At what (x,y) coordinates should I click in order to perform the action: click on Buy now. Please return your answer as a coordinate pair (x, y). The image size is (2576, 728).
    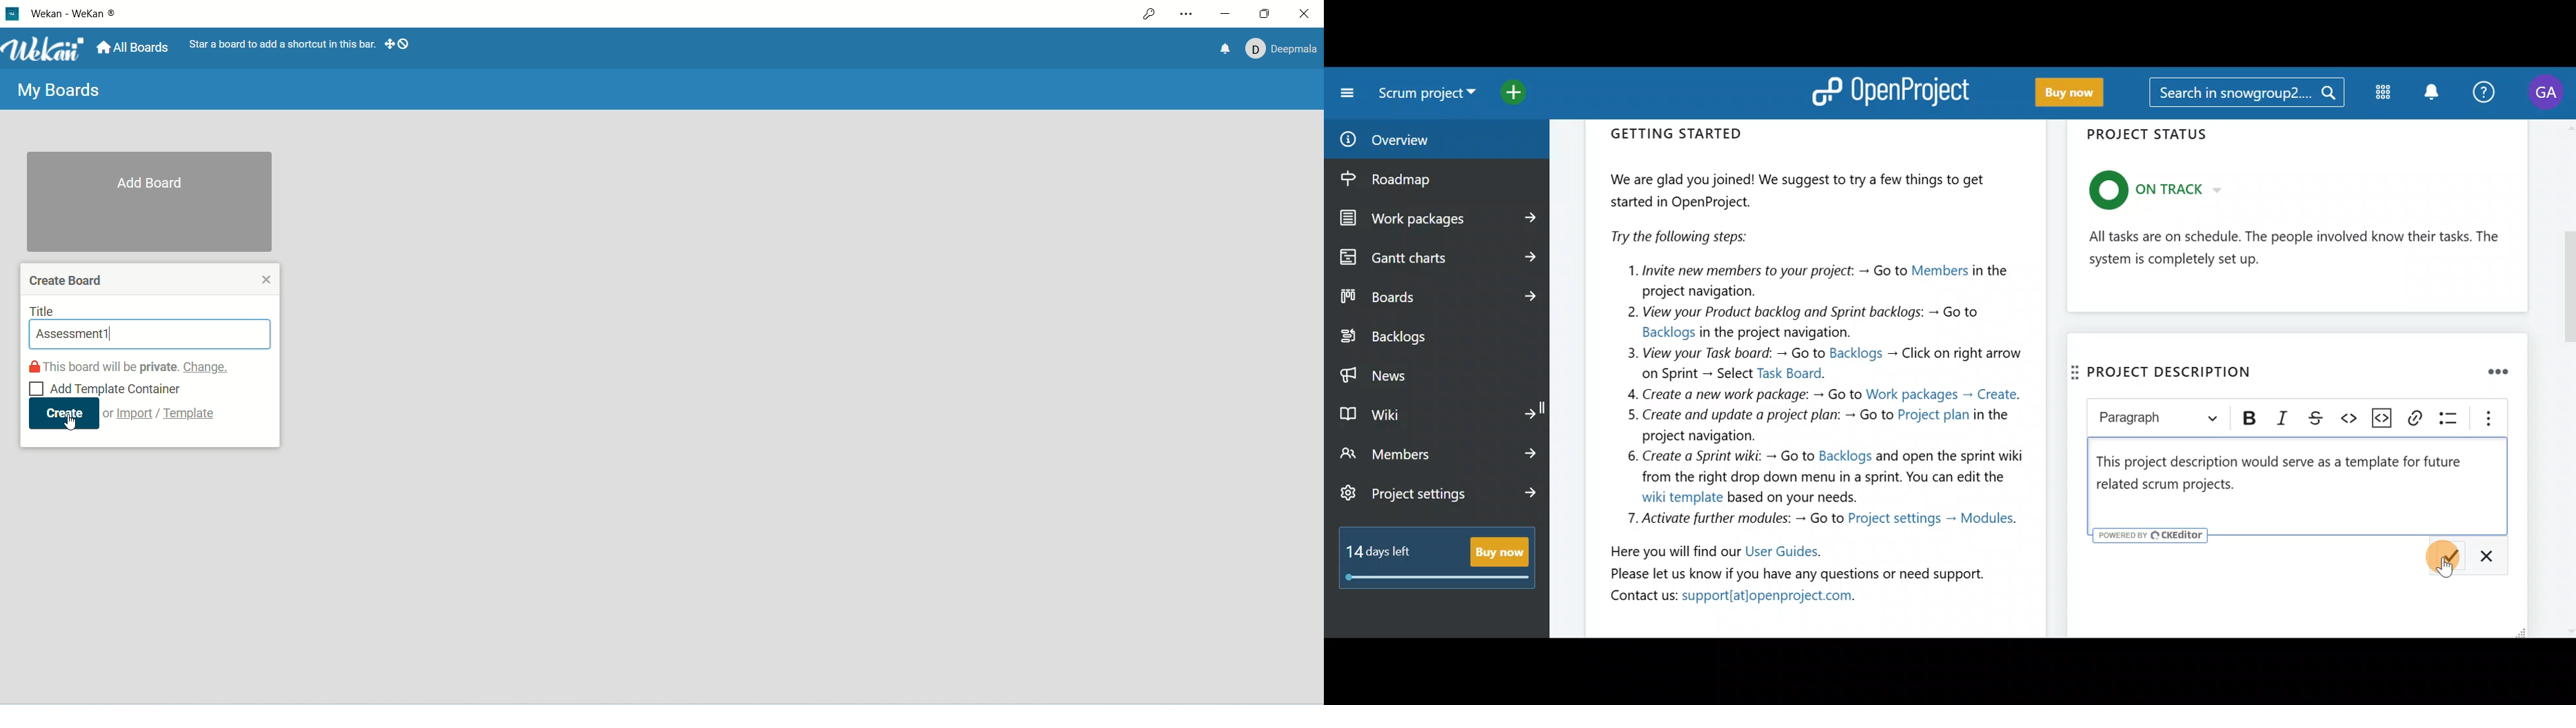
    Looking at the image, I should click on (1443, 565).